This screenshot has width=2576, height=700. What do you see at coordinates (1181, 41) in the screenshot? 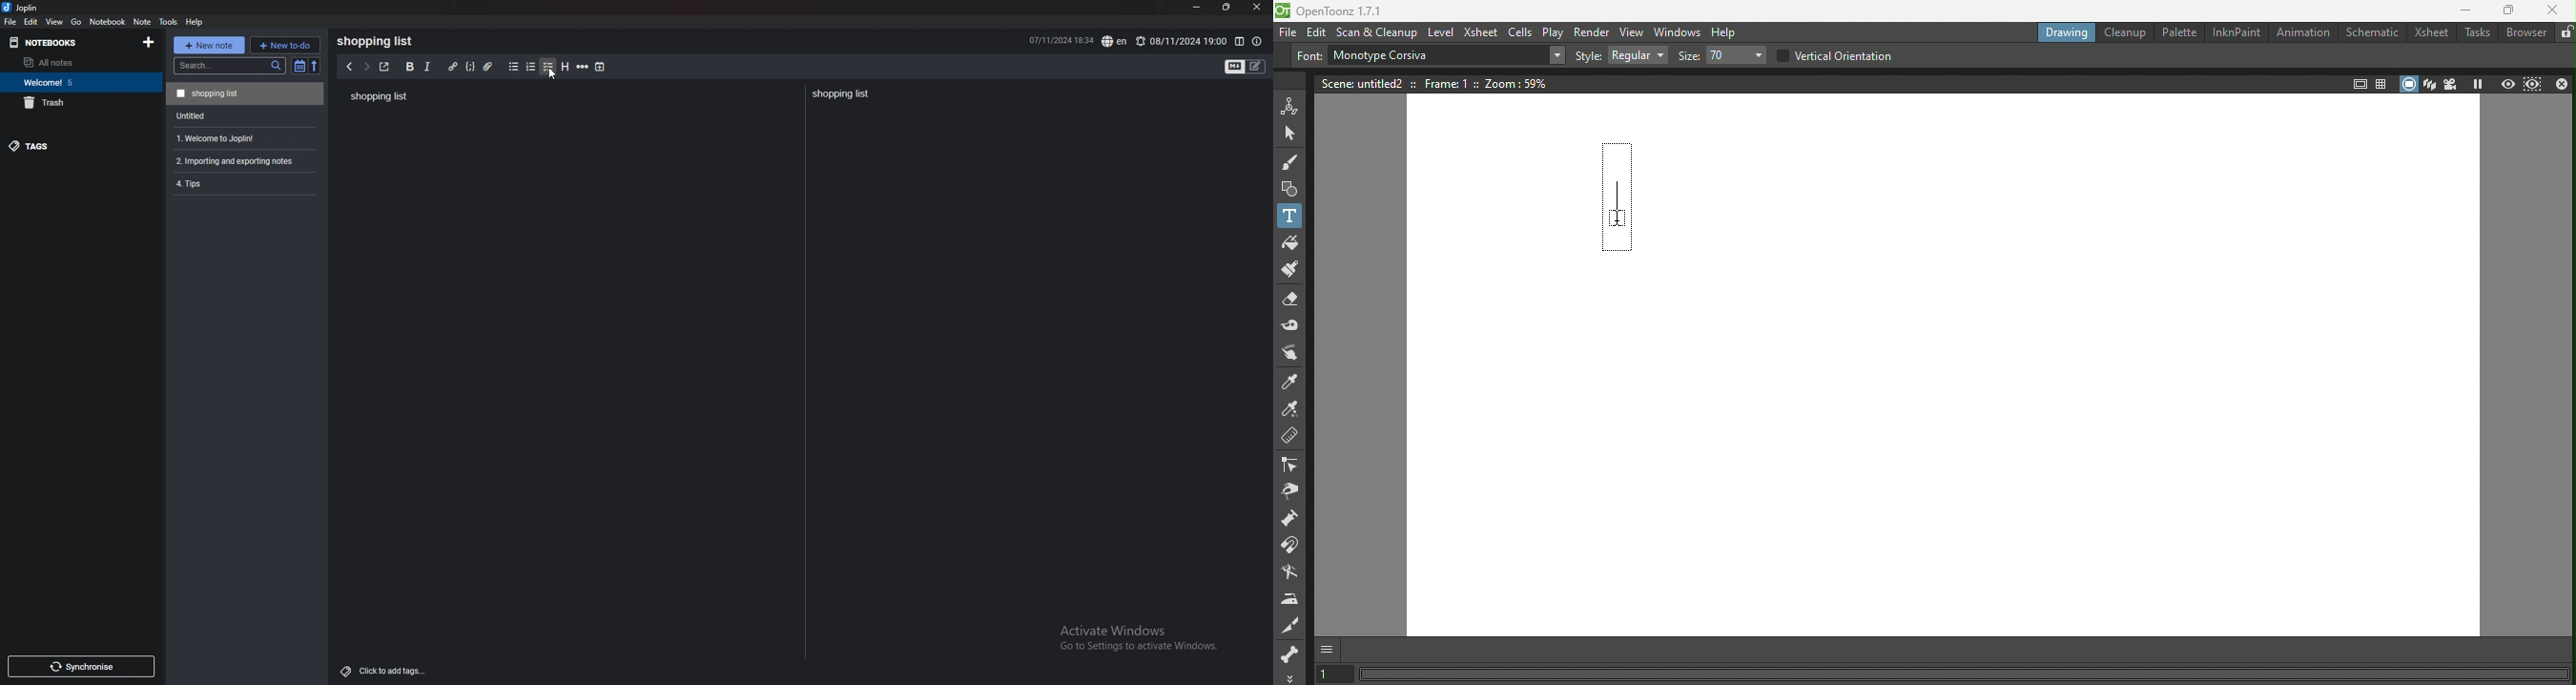
I see ` 08/11/2024 19:00` at bounding box center [1181, 41].